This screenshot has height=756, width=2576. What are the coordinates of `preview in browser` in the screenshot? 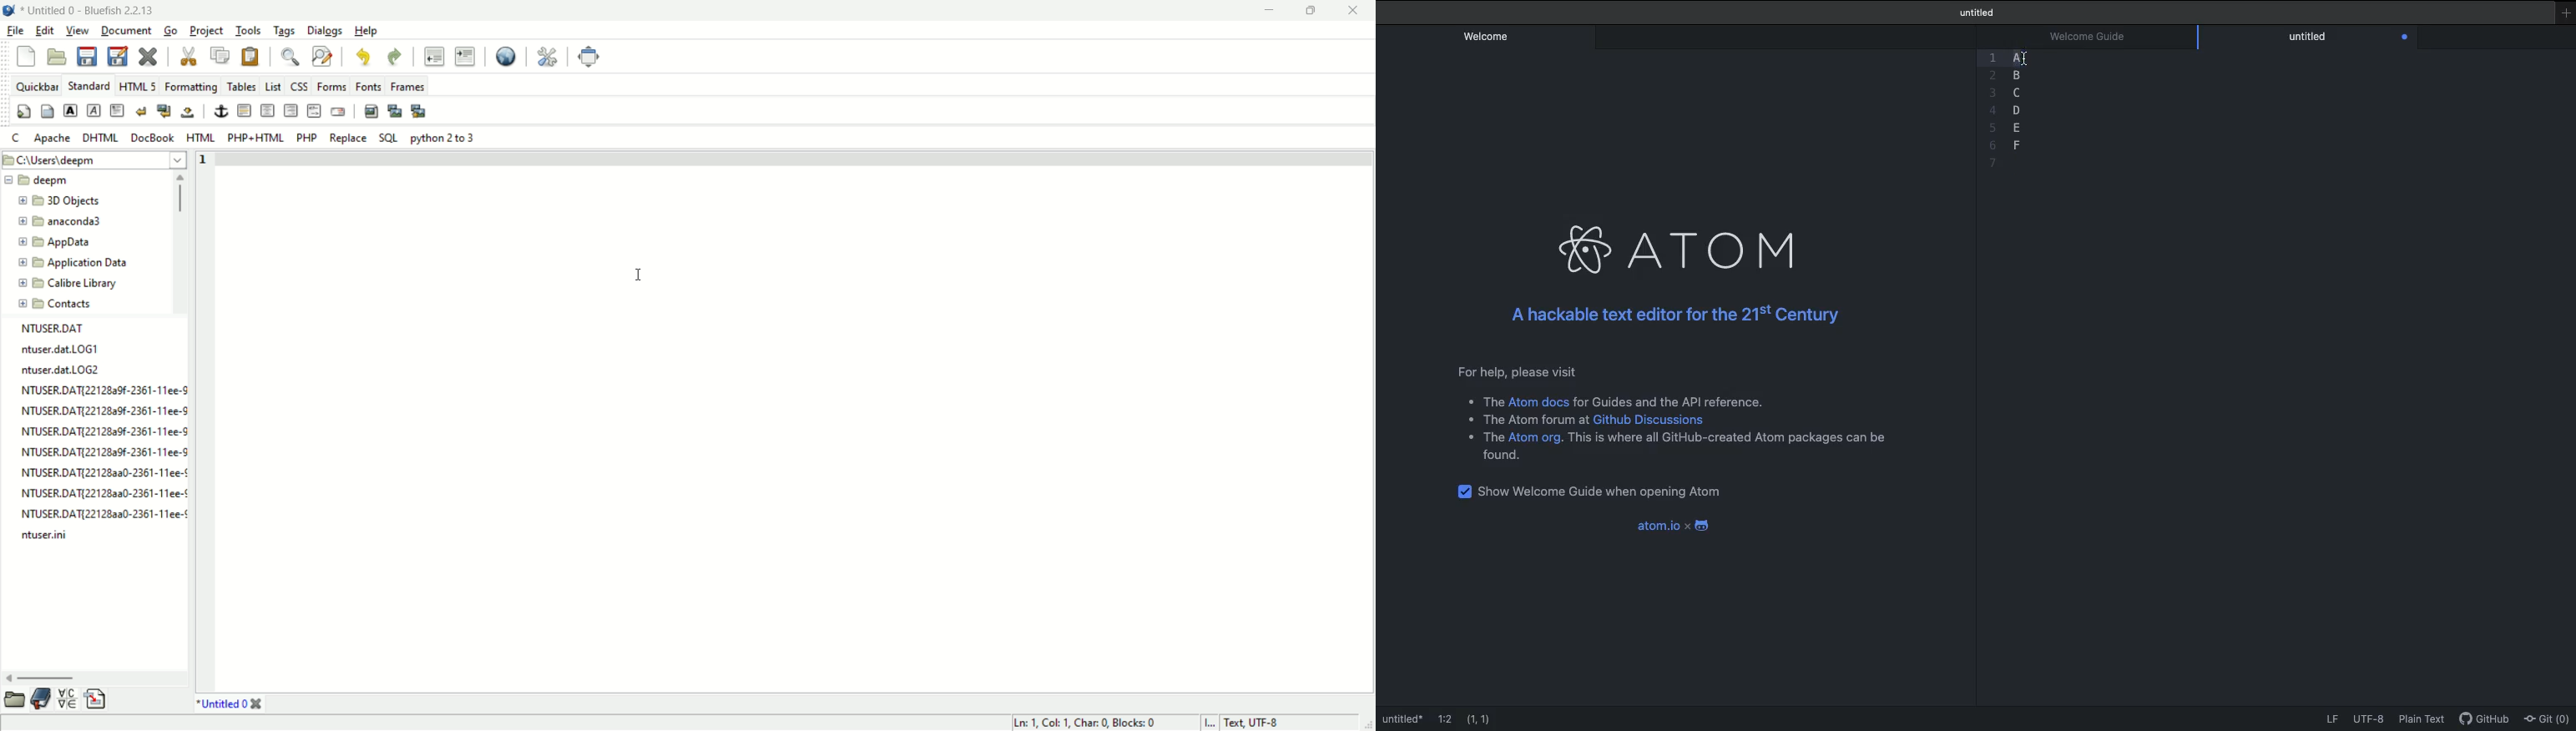 It's located at (507, 56).